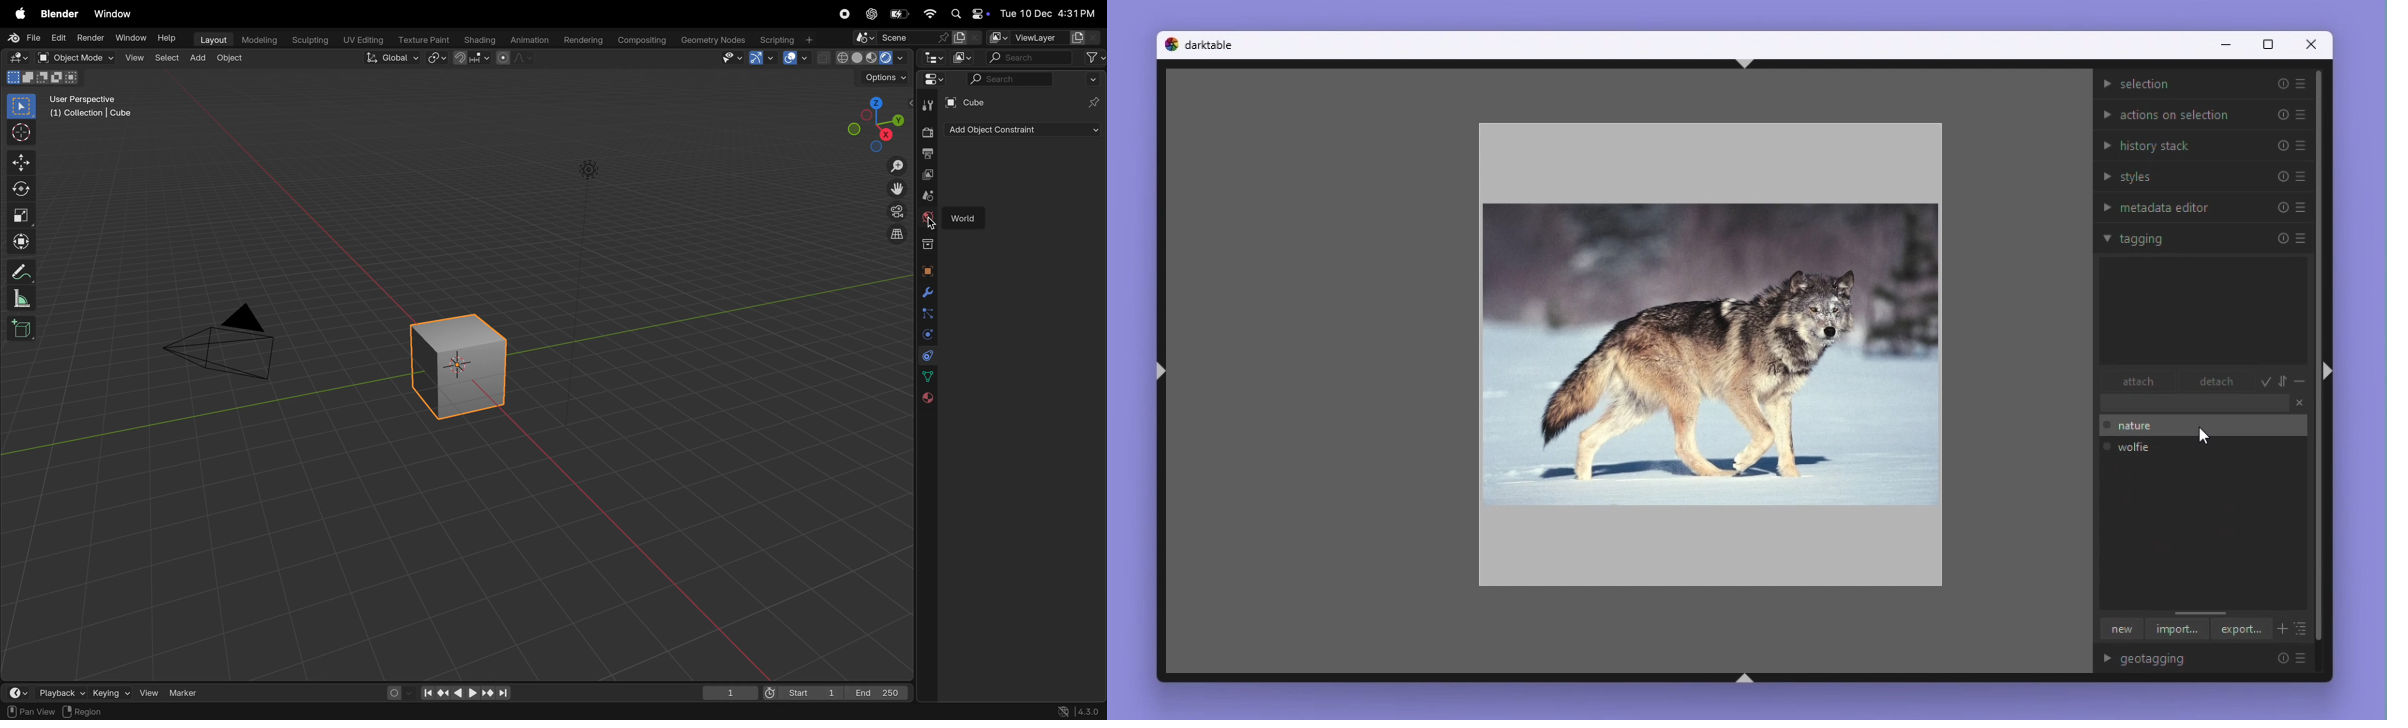 The image size is (2408, 728). What do you see at coordinates (166, 36) in the screenshot?
I see `Help` at bounding box center [166, 36].